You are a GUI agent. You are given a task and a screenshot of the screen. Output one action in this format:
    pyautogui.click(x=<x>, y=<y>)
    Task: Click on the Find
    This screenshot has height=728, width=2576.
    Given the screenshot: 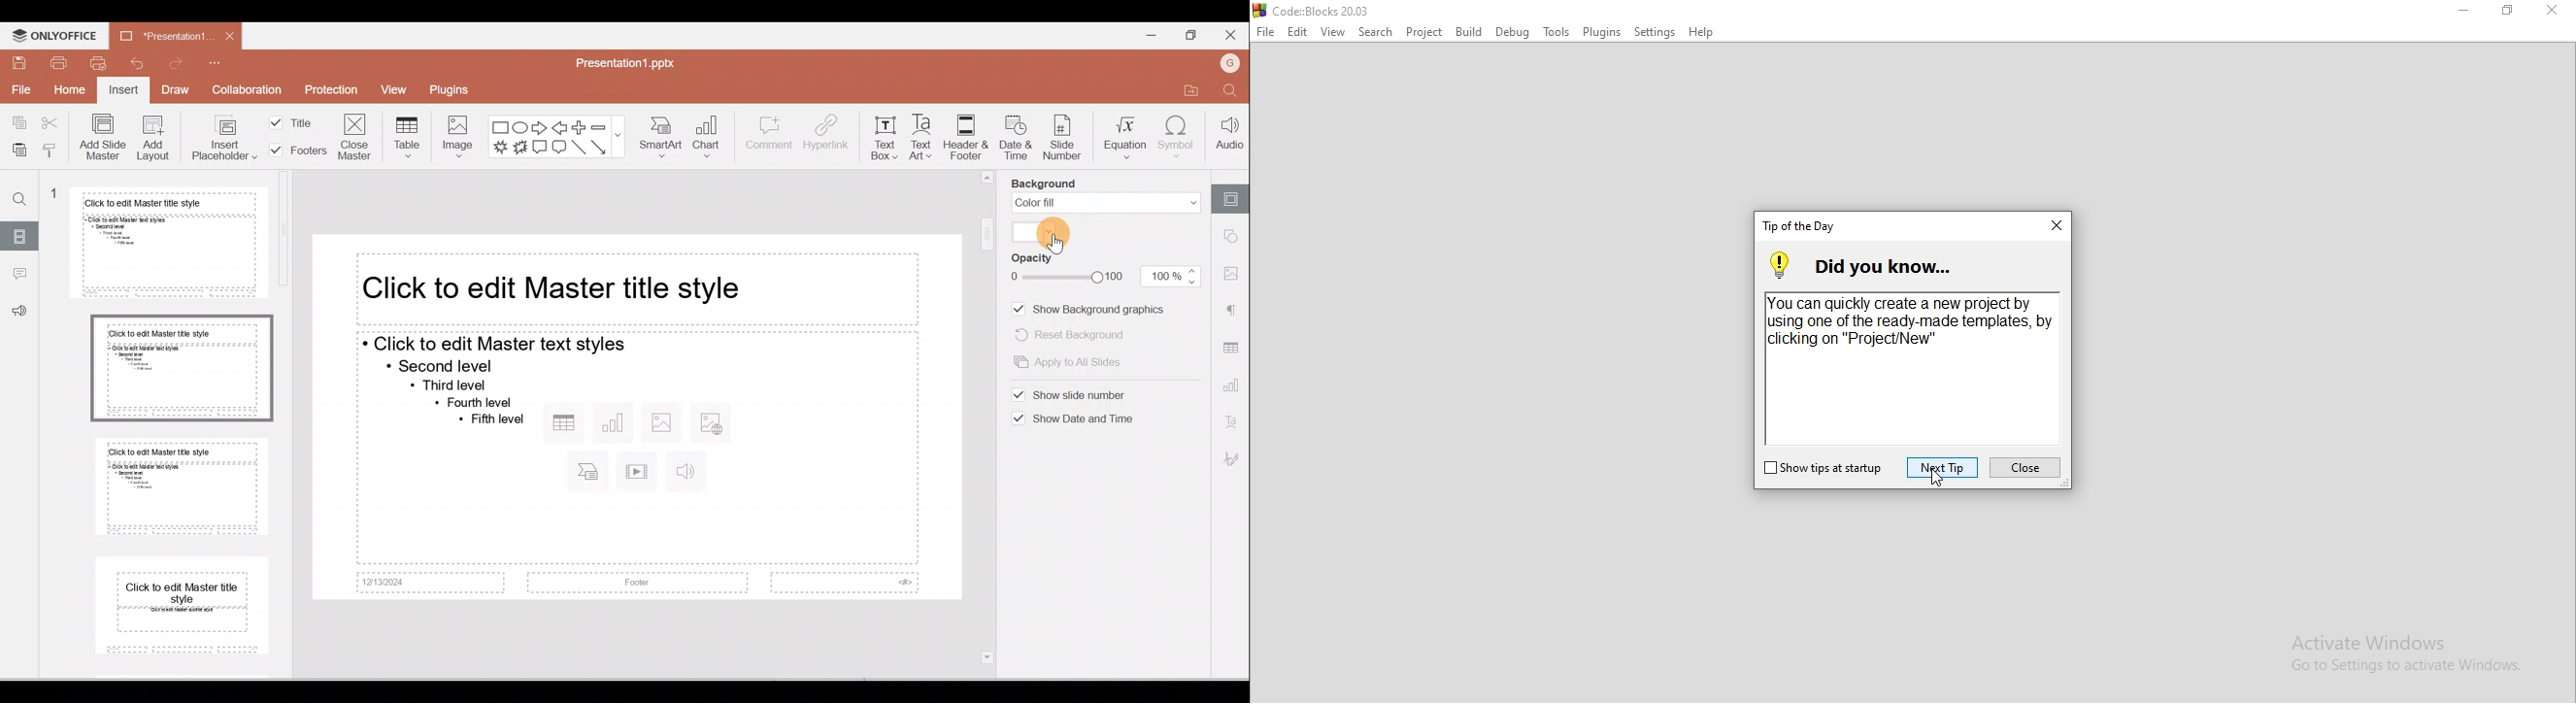 What is the action you would take?
    pyautogui.click(x=20, y=195)
    